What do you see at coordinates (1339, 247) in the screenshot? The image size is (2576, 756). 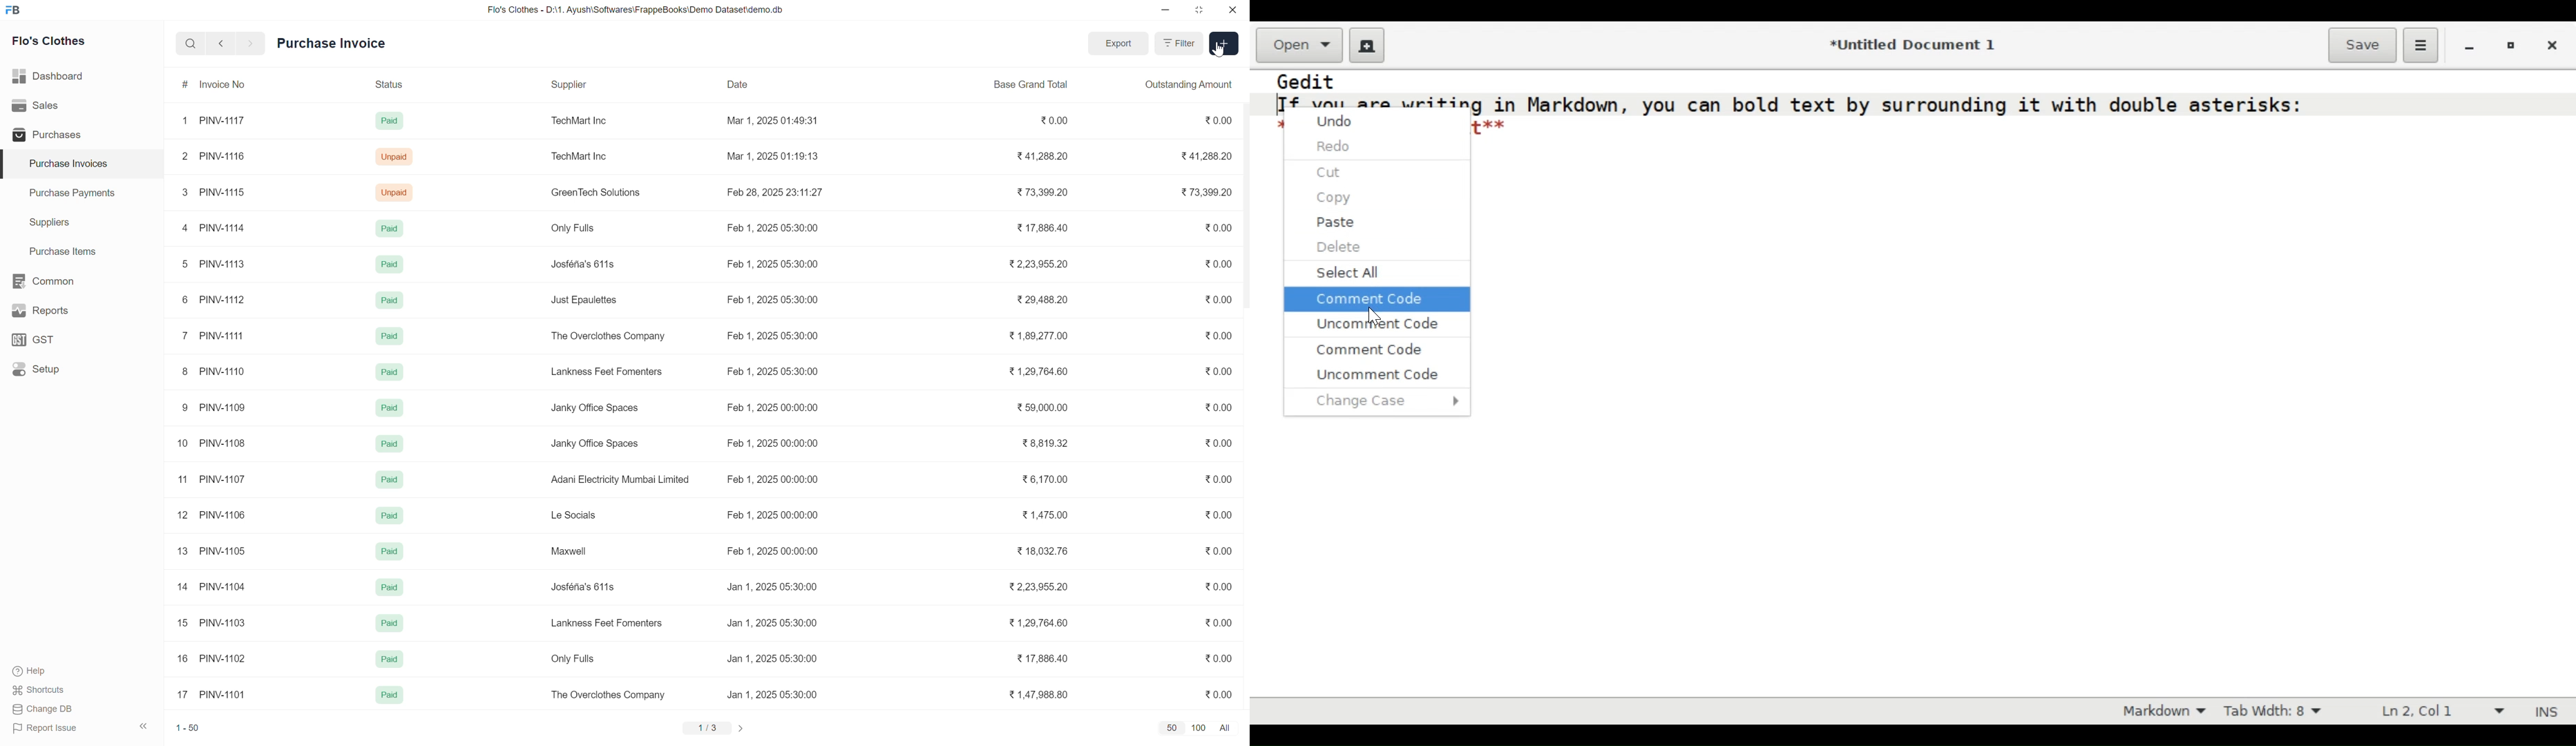 I see `Delete` at bounding box center [1339, 247].